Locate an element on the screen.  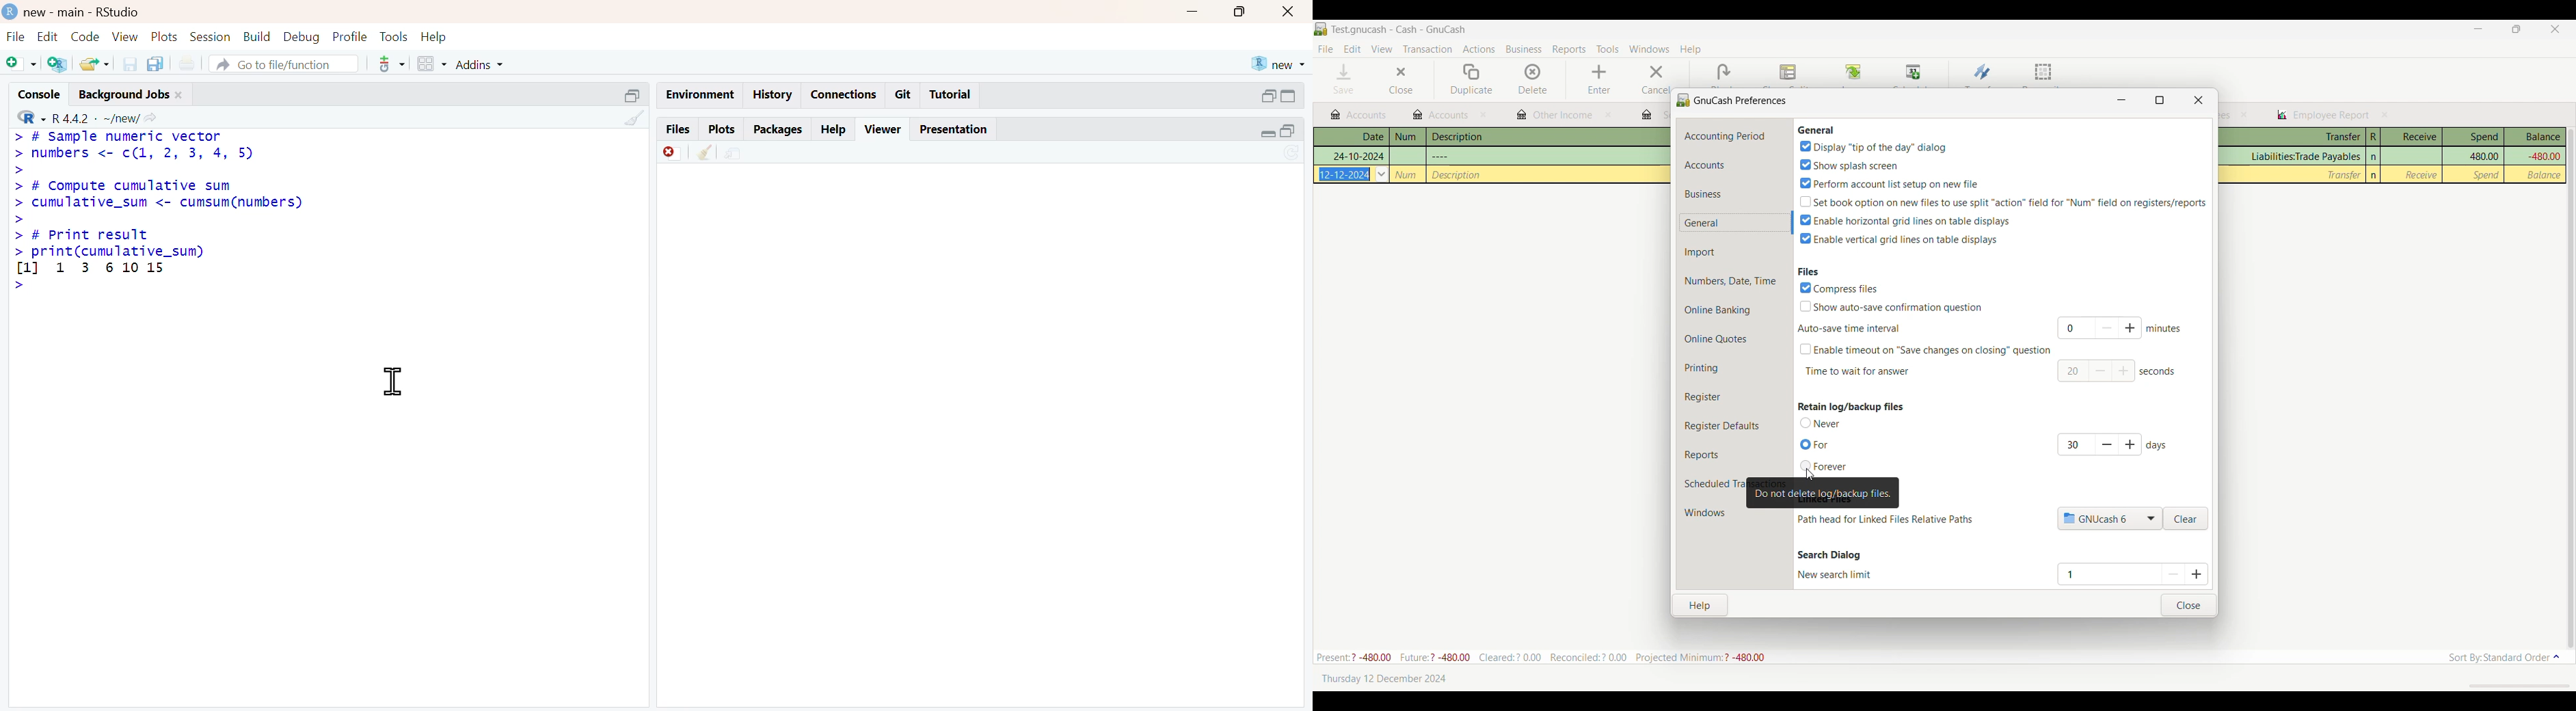
copy is located at coordinates (155, 64).